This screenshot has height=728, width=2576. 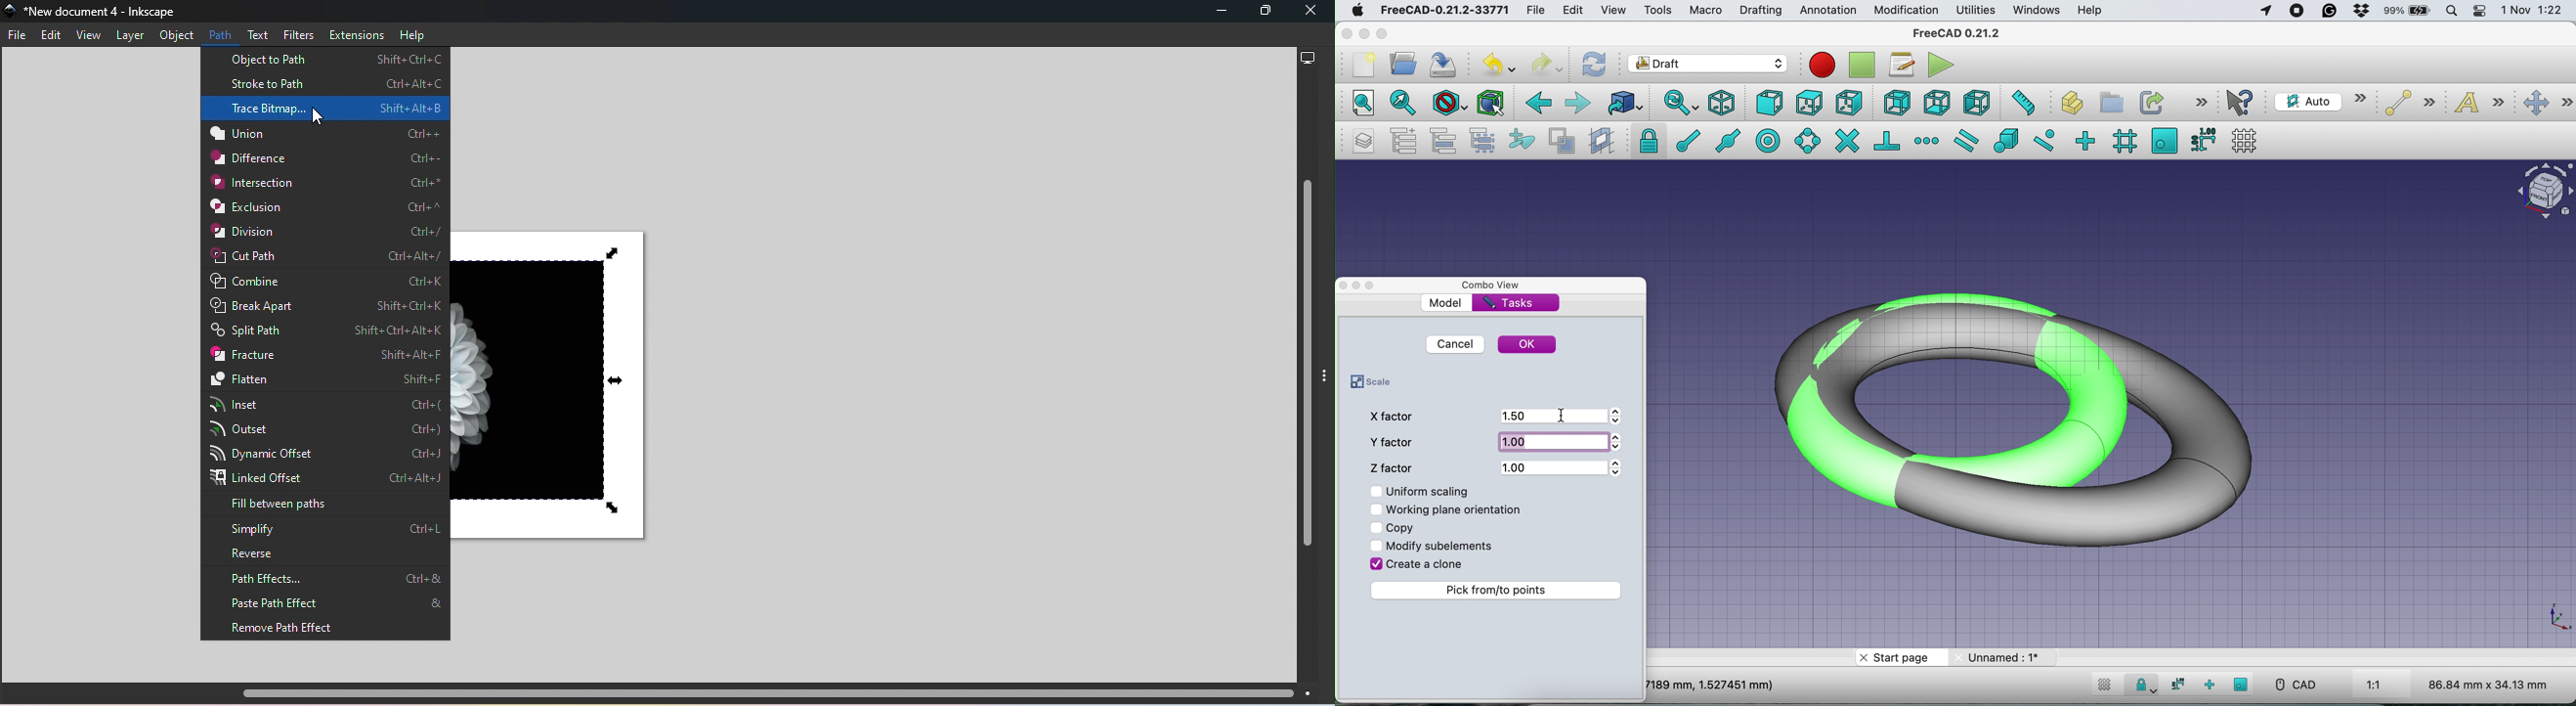 I want to click on tasks, so click(x=1510, y=303).